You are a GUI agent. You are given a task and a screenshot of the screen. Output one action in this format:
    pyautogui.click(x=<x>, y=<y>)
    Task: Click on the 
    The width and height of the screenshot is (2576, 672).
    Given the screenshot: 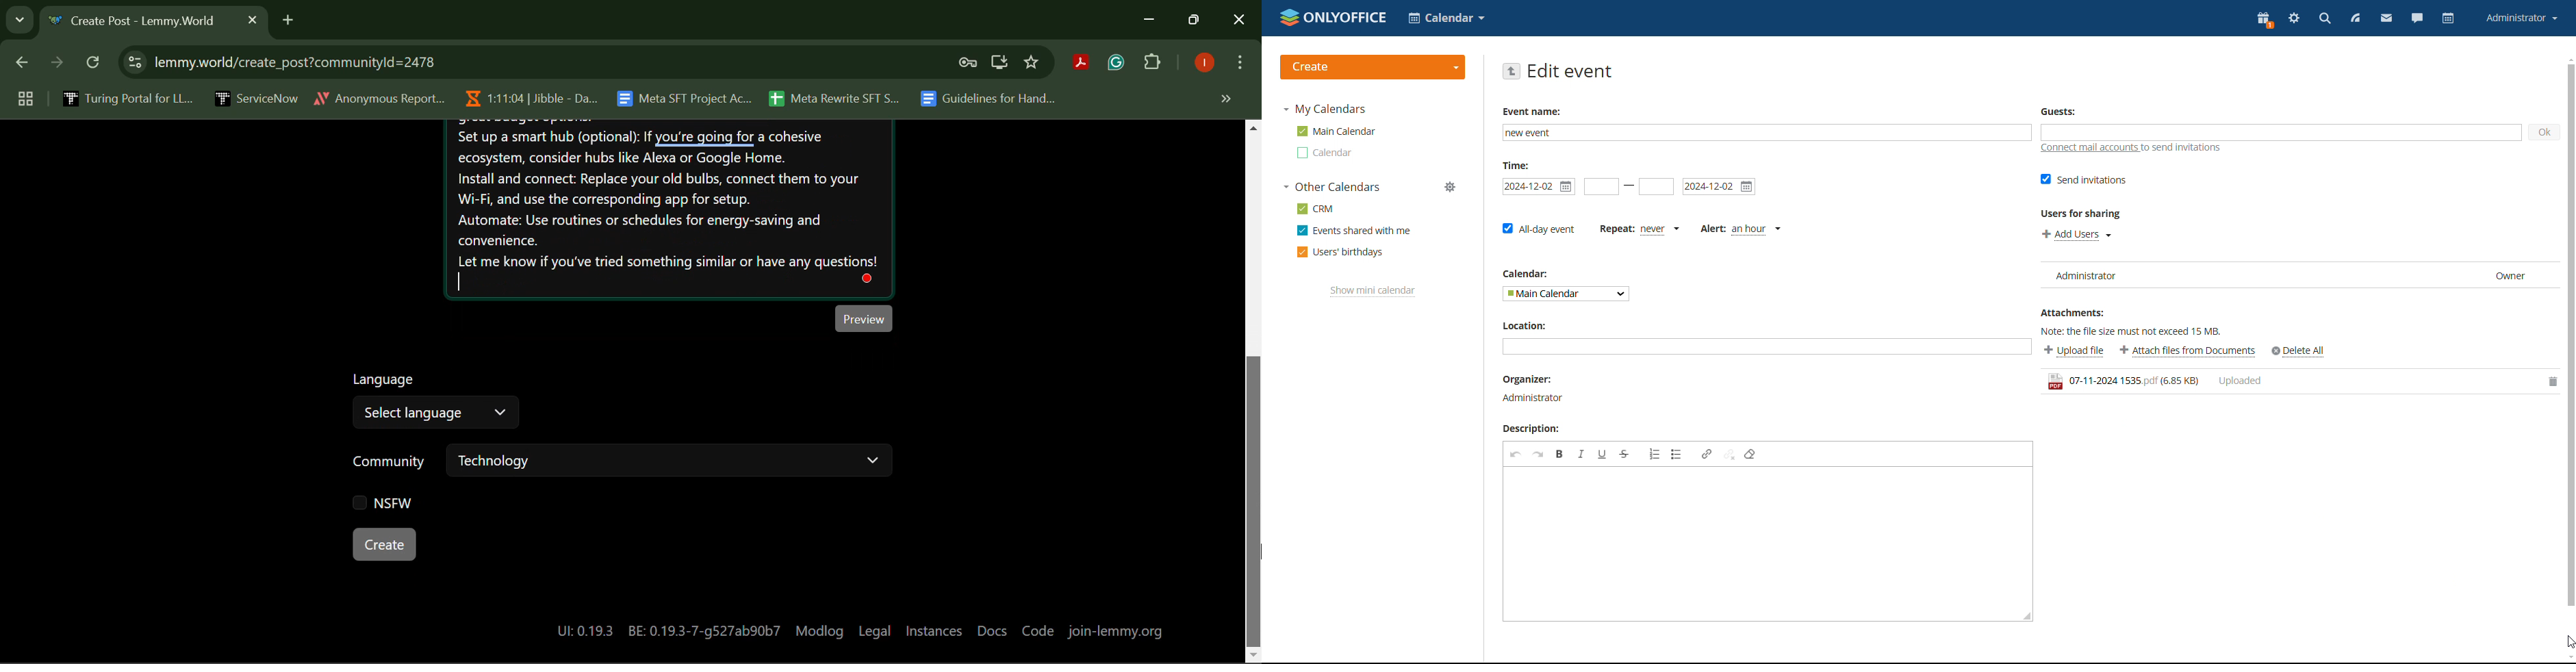 What is the action you would take?
    pyautogui.click(x=1450, y=185)
    